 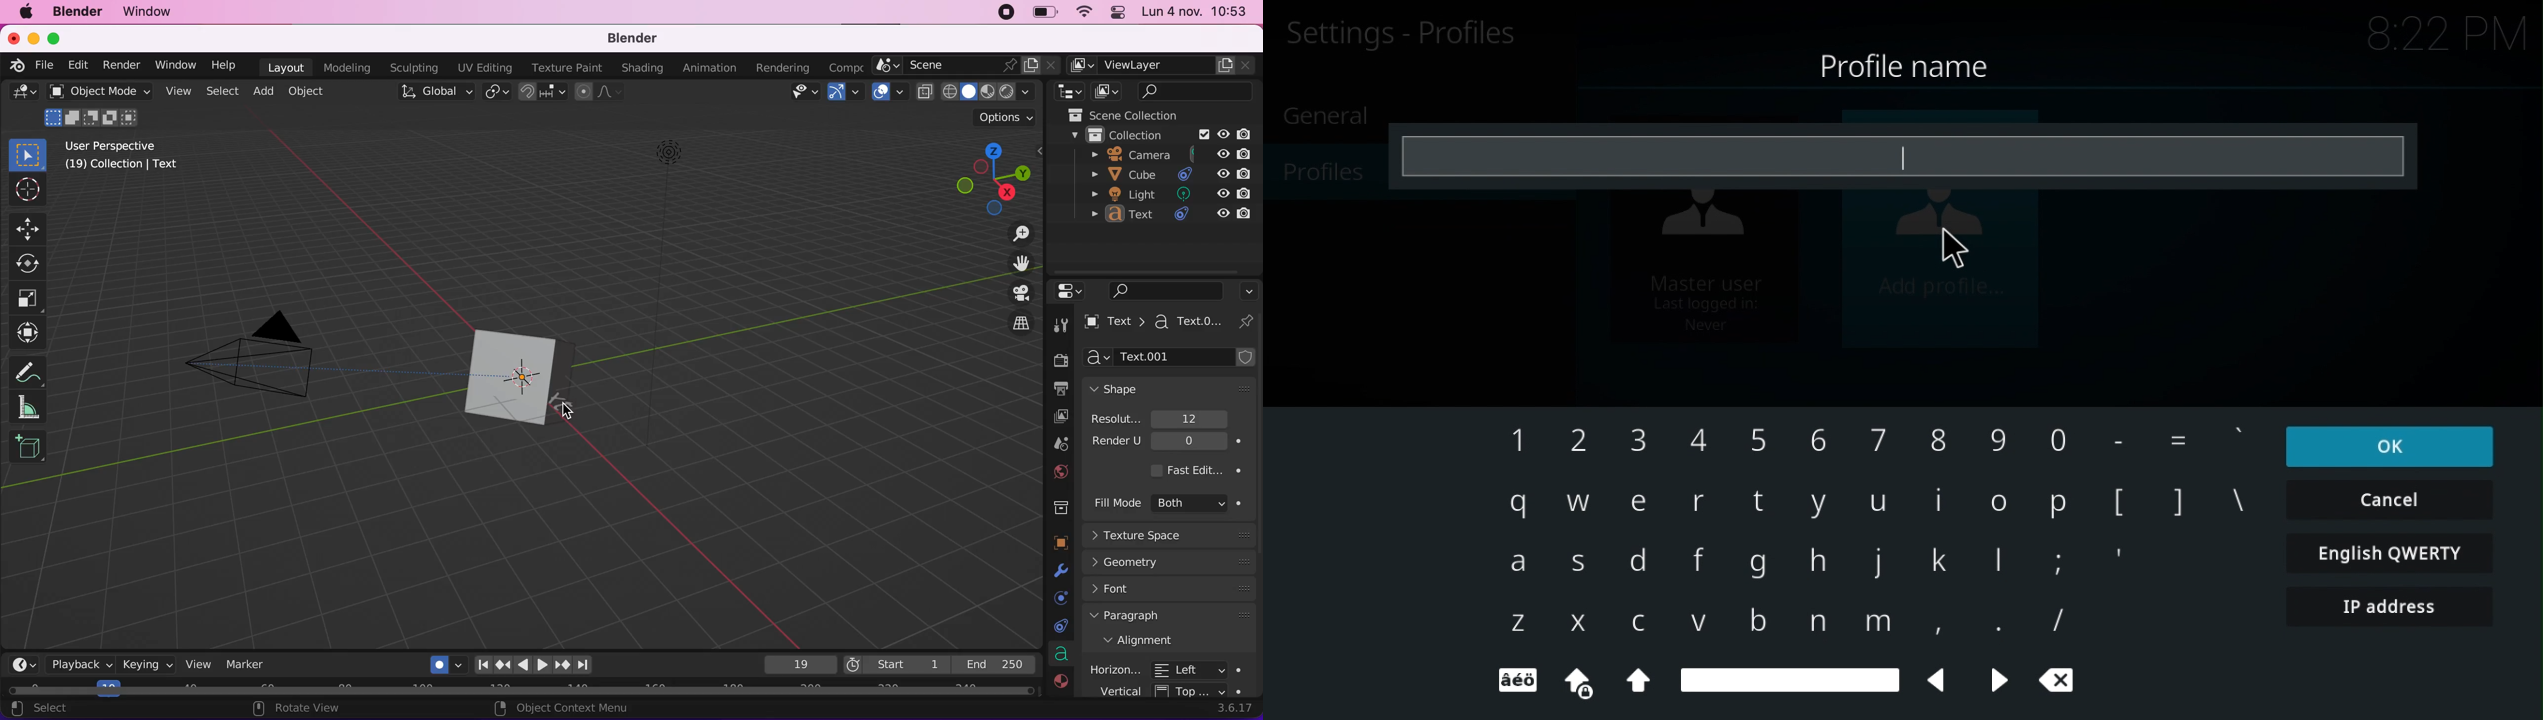 What do you see at coordinates (83, 13) in the screenshot?
I see `blender` at bounding box center [83, 13].